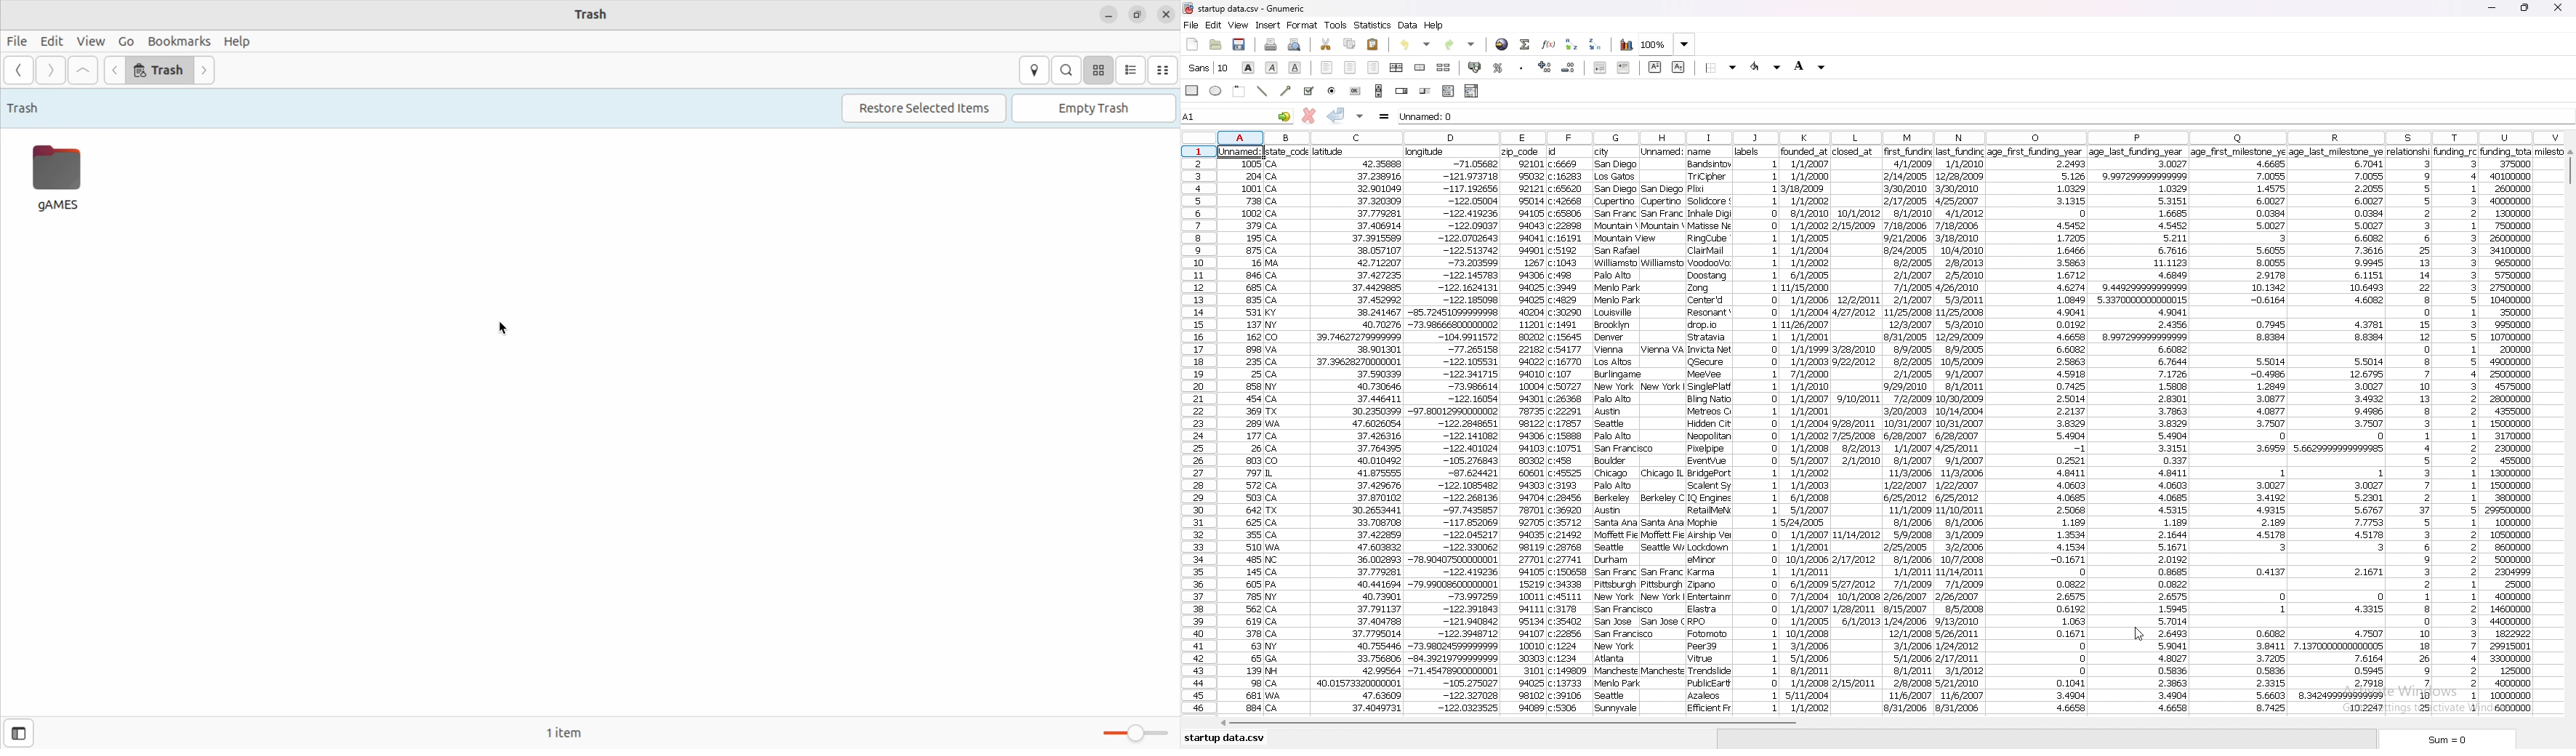 The height and width of the screenshot is (756, 2576). What do you see at coordinates (1217, 45) in the screenshot?
I see `open` at bounding box center [1217, 45].